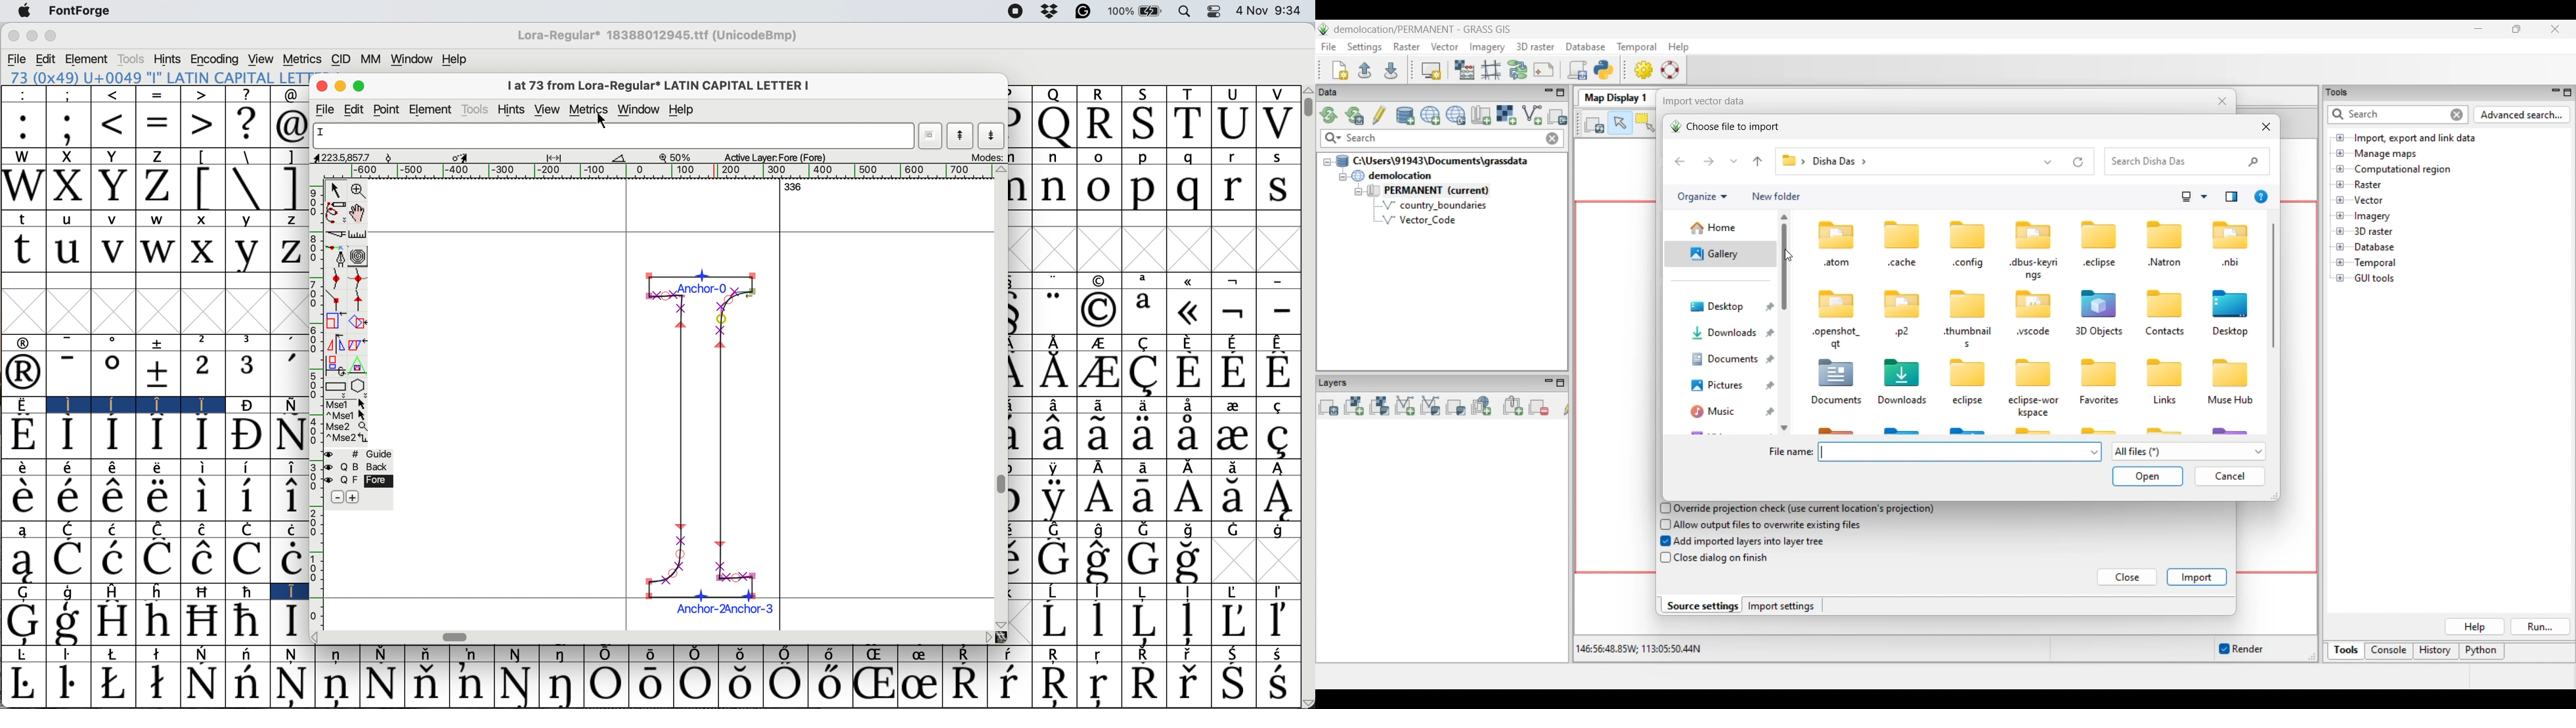  Describe the element at coordinates (1056, 685) in the screenshot. I see `Symbol` at that location.